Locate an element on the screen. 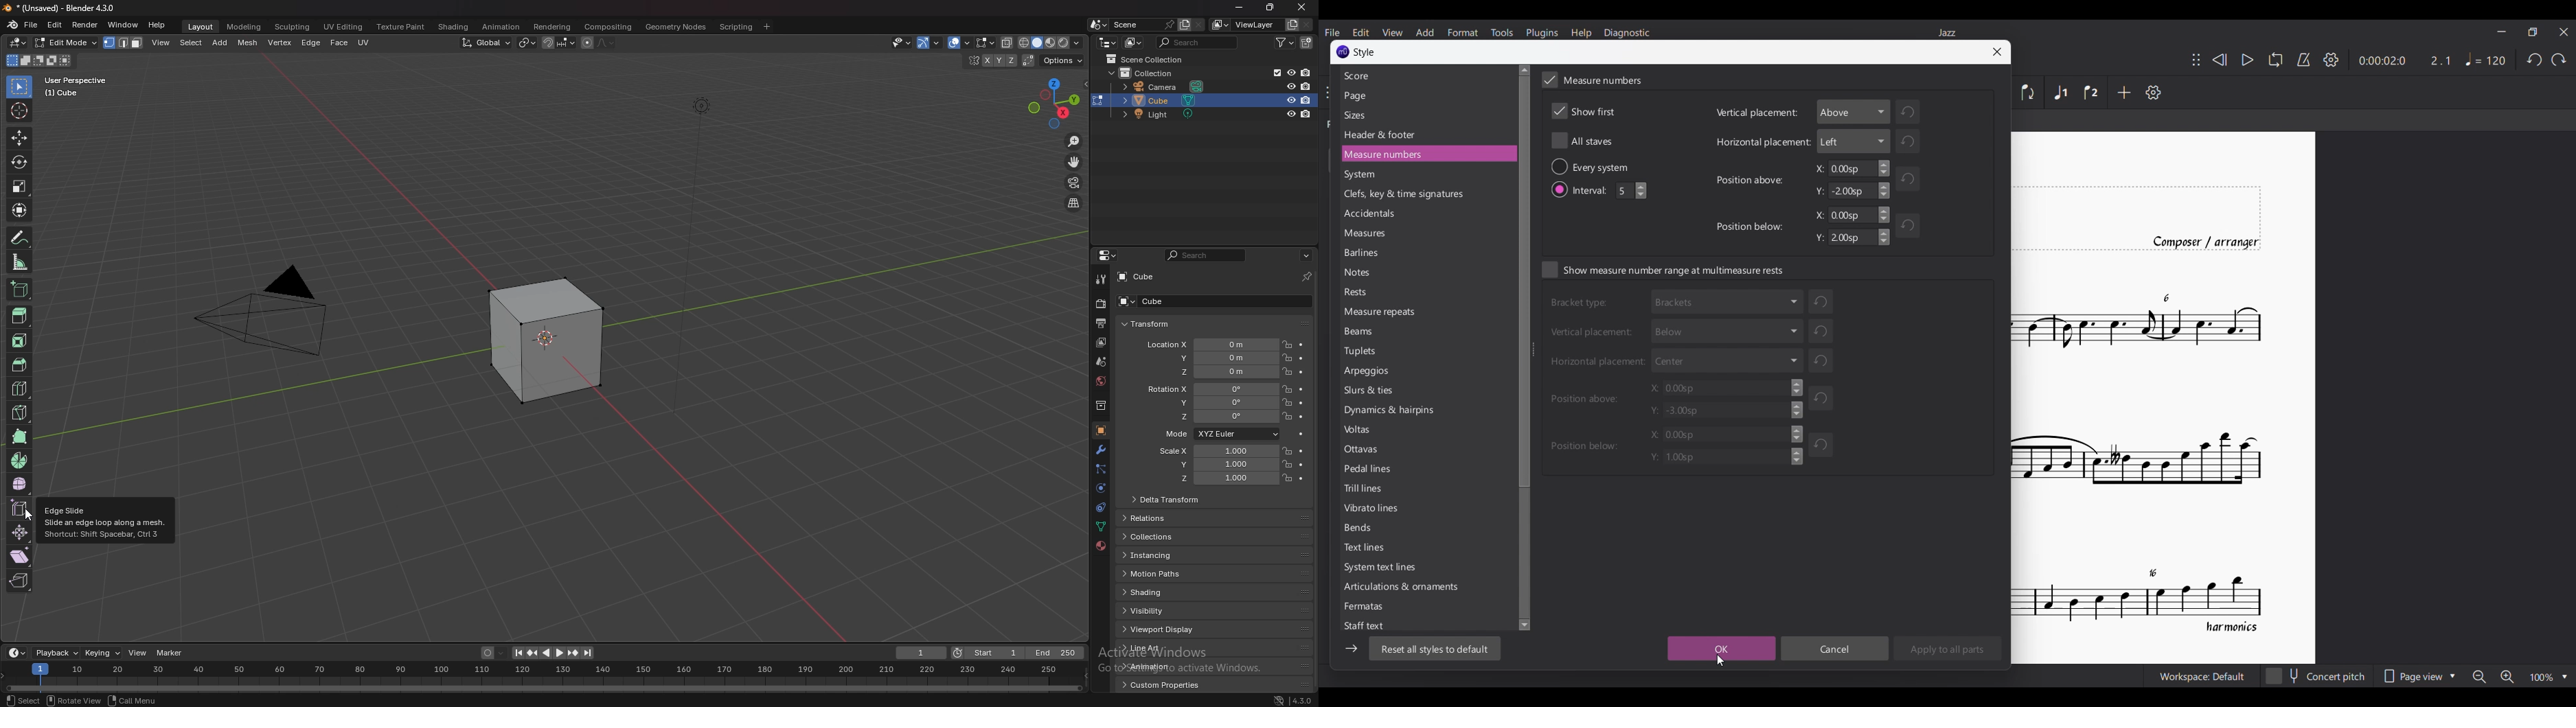  Current score title is located at coordinates (1947, 32).